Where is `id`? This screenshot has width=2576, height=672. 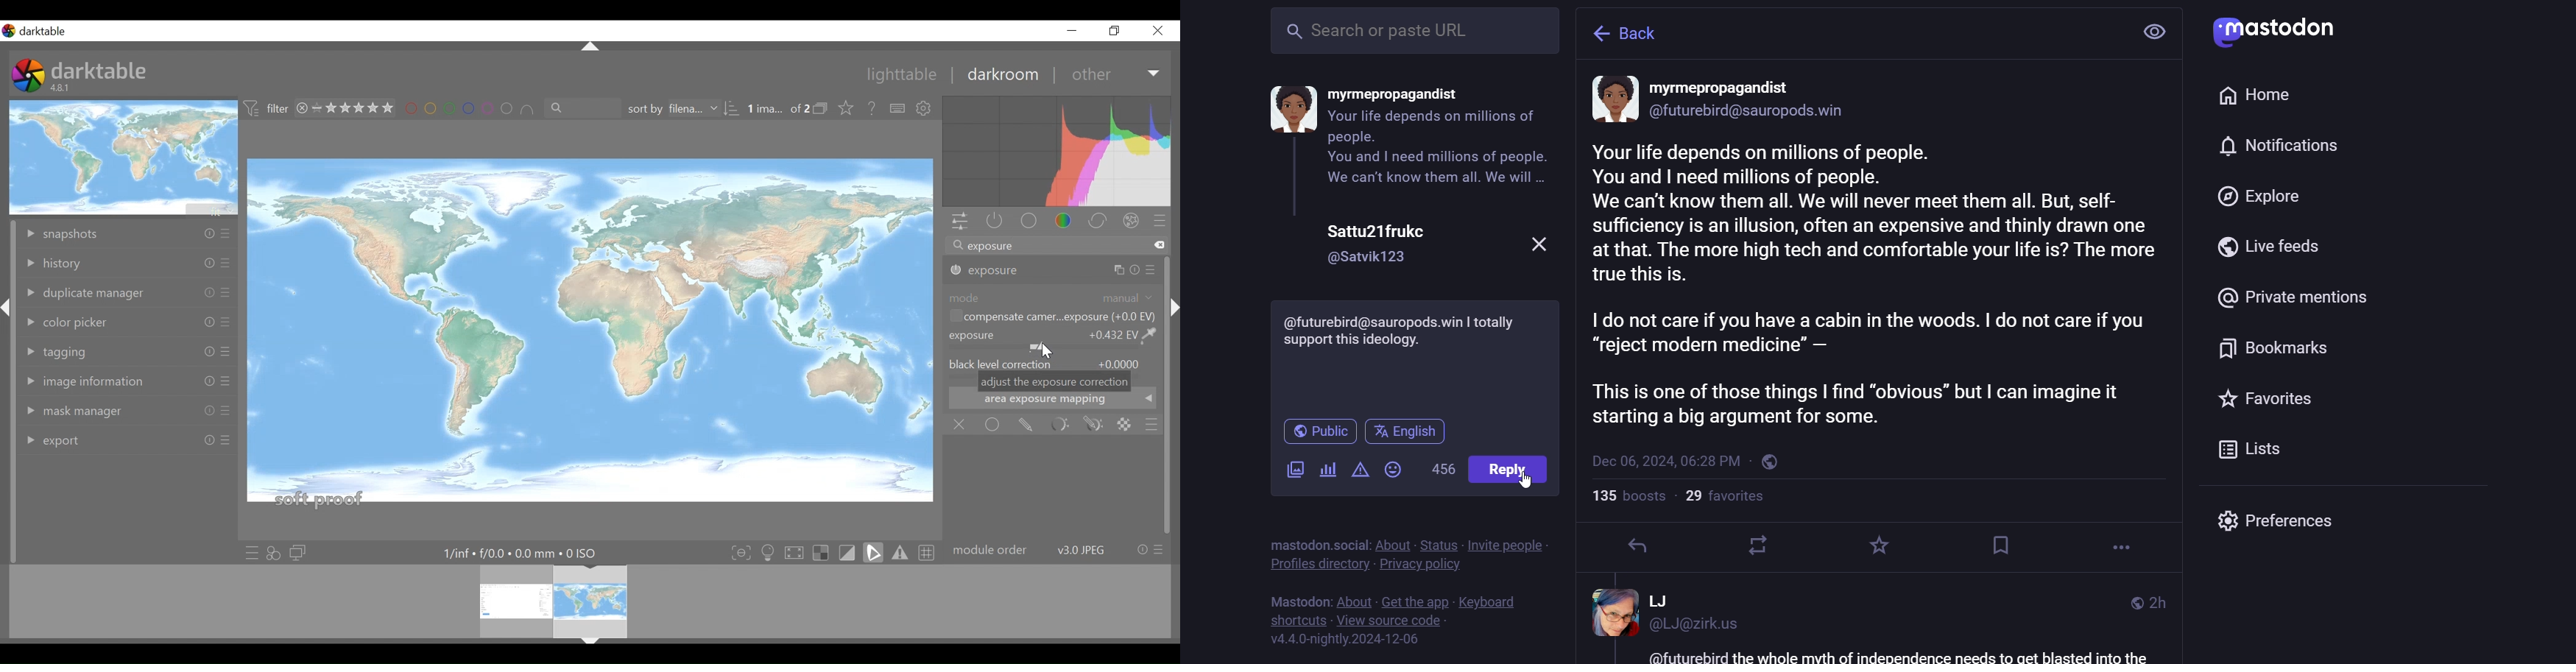 id is located at coordinates (1702, 629).